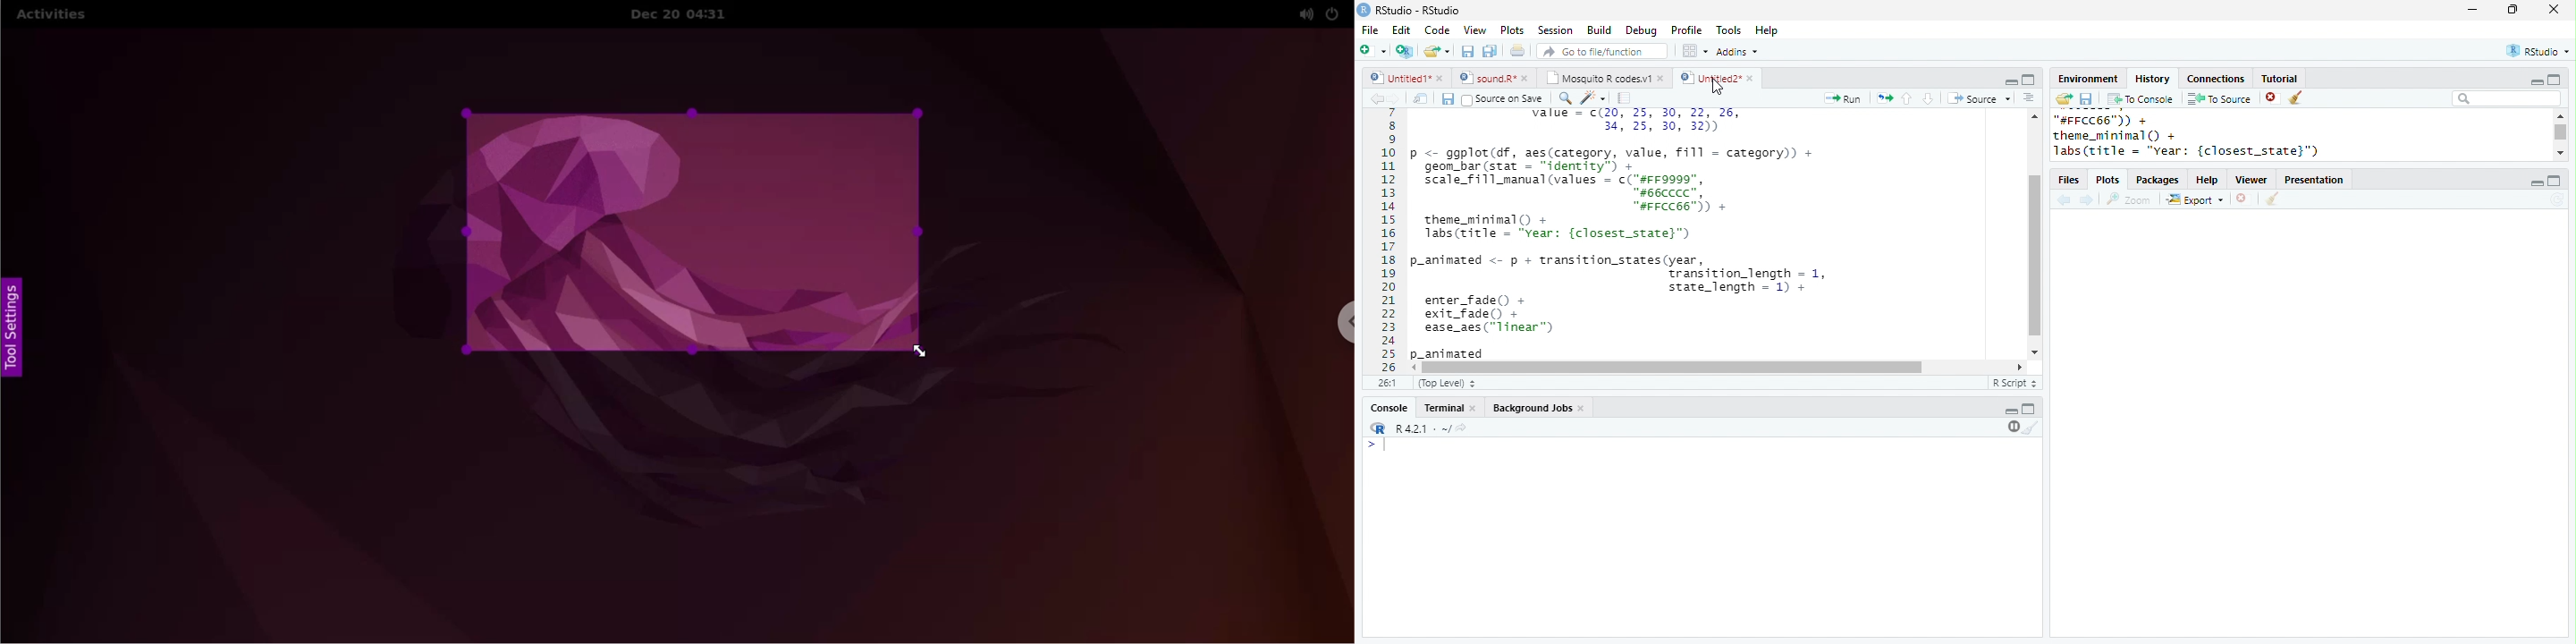  What do you see at coordinates (1592, 97) in the screenshot?
I see `code tools` at bounding box center [1592, 97].